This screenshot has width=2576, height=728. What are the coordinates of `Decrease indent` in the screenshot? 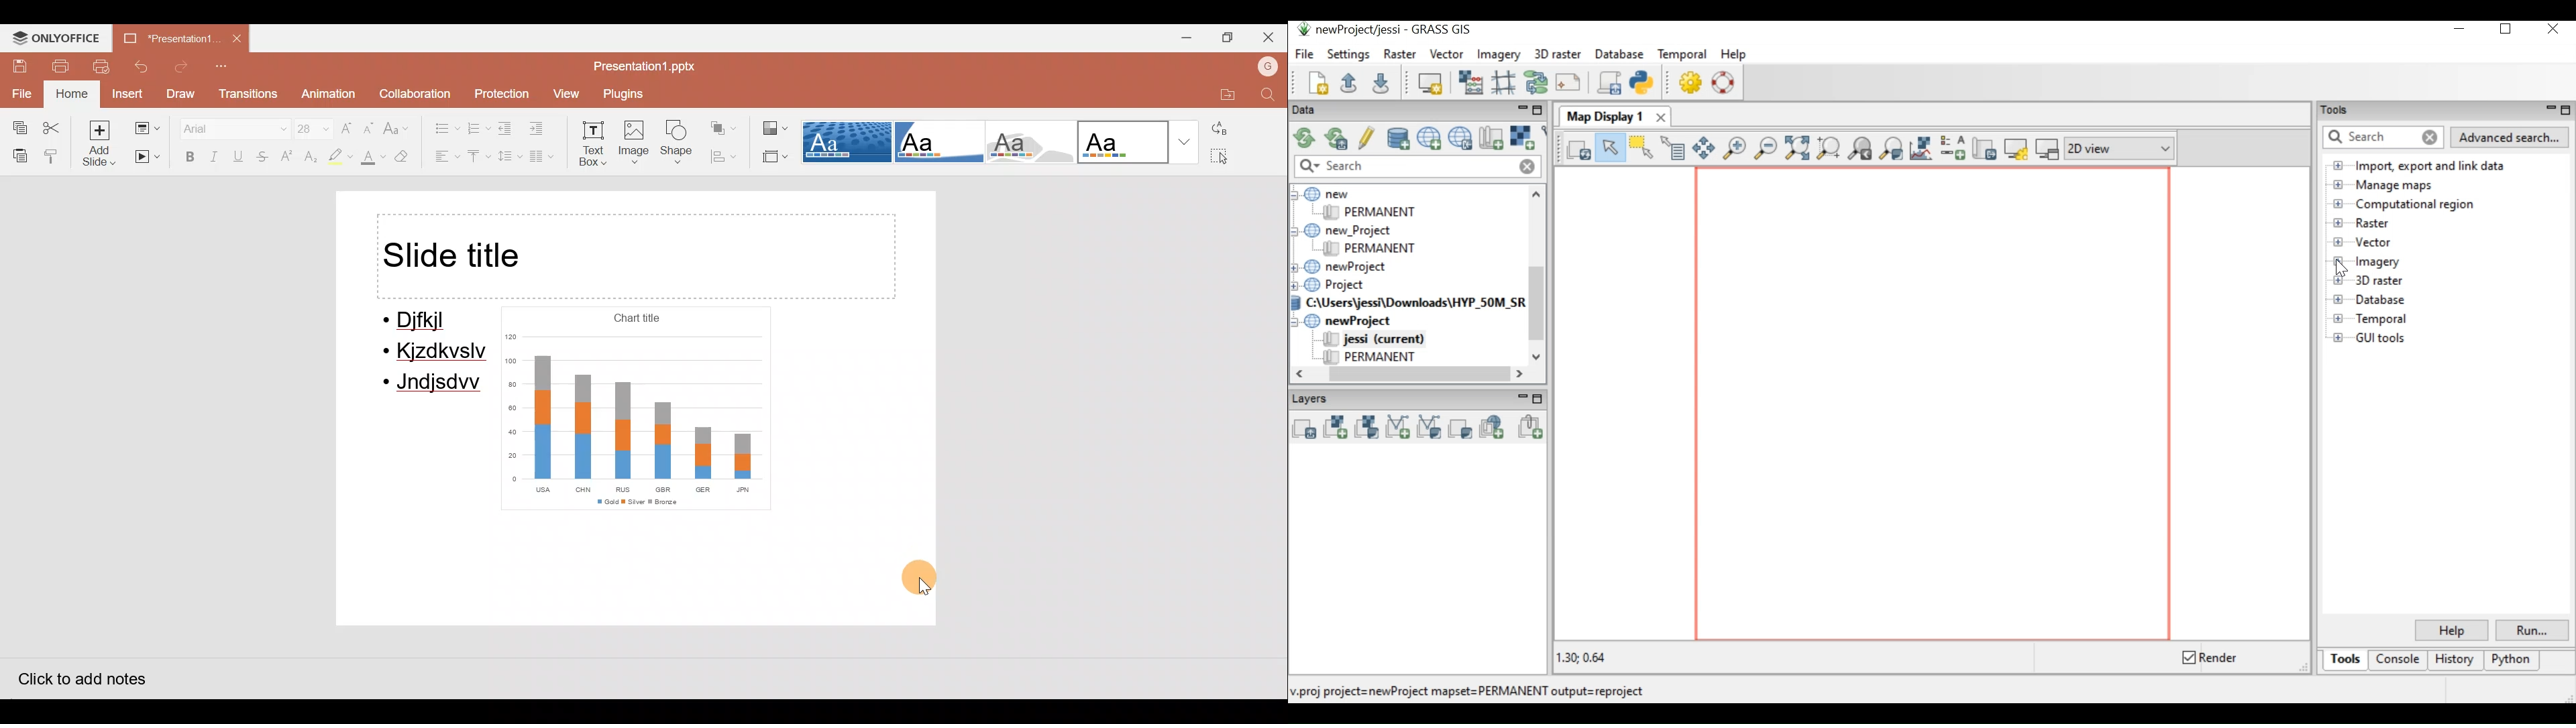 It's located at (504, 128).